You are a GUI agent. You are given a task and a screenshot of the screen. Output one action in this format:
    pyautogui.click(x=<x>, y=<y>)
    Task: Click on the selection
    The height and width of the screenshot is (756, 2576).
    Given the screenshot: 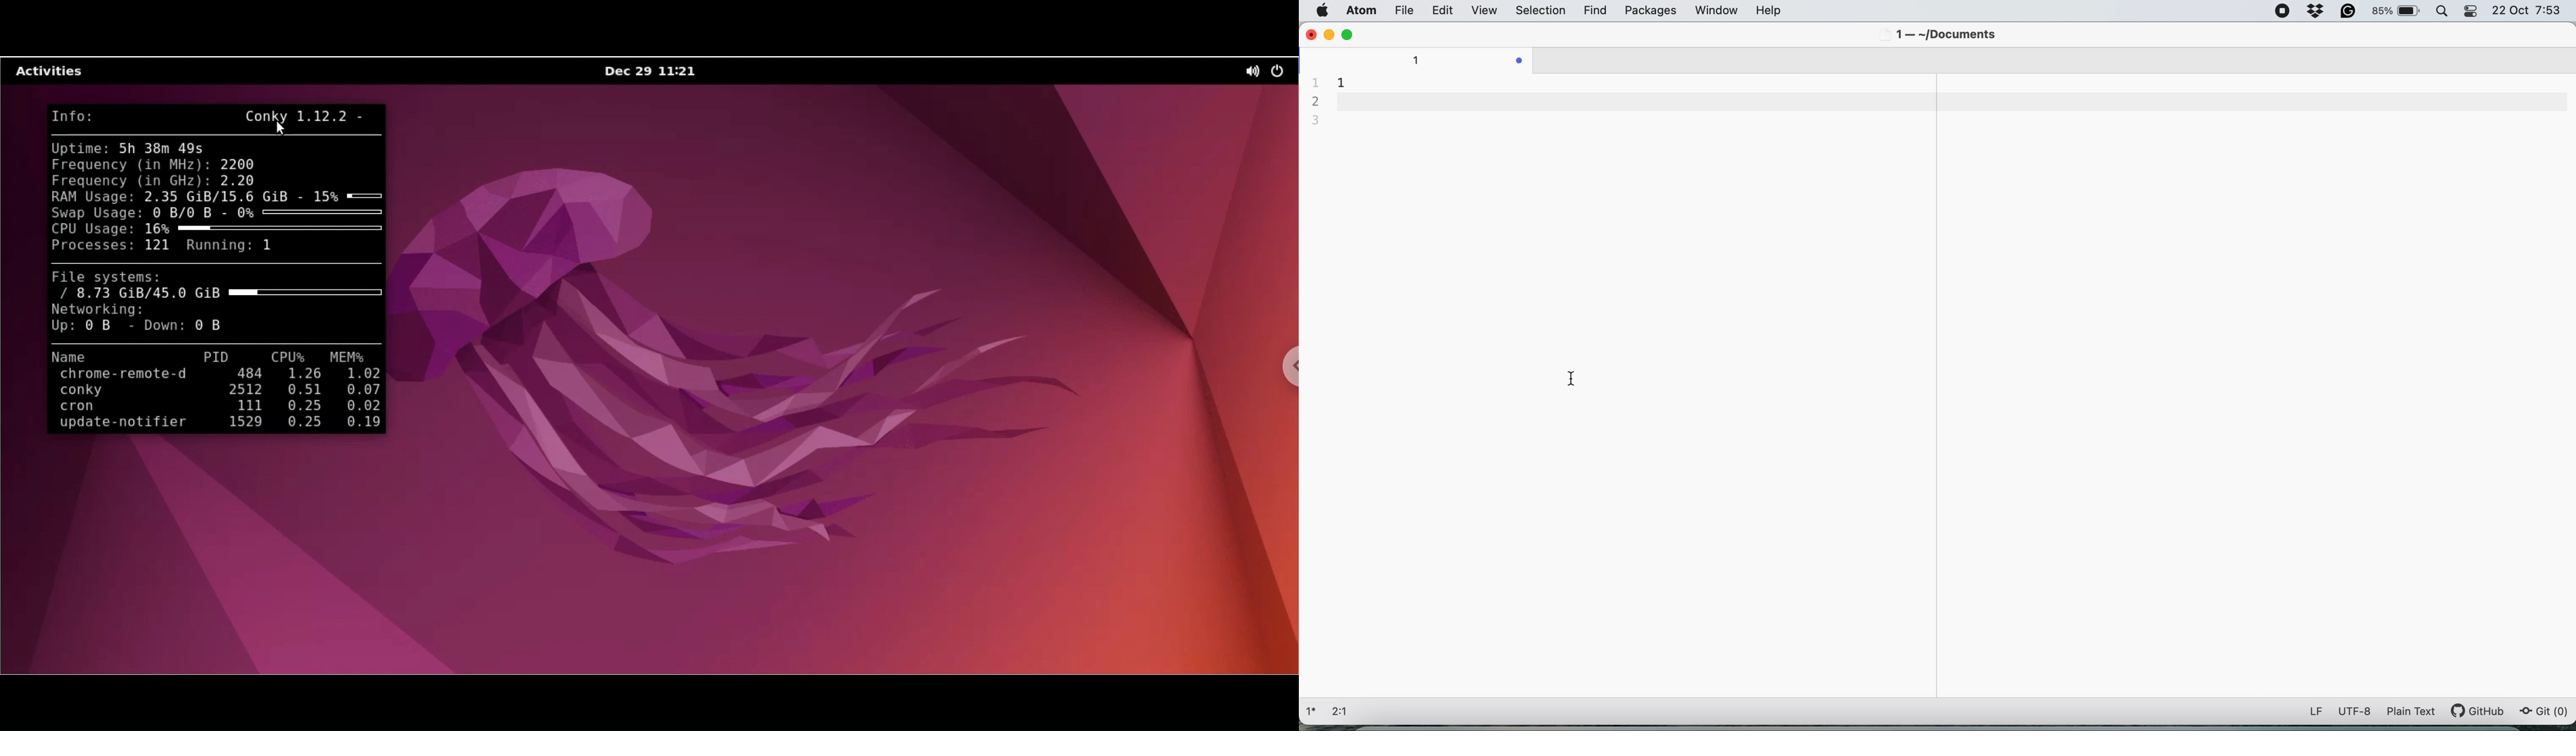 What is the action you would take?
    pyautogui.click(x=1541, y=12)
    